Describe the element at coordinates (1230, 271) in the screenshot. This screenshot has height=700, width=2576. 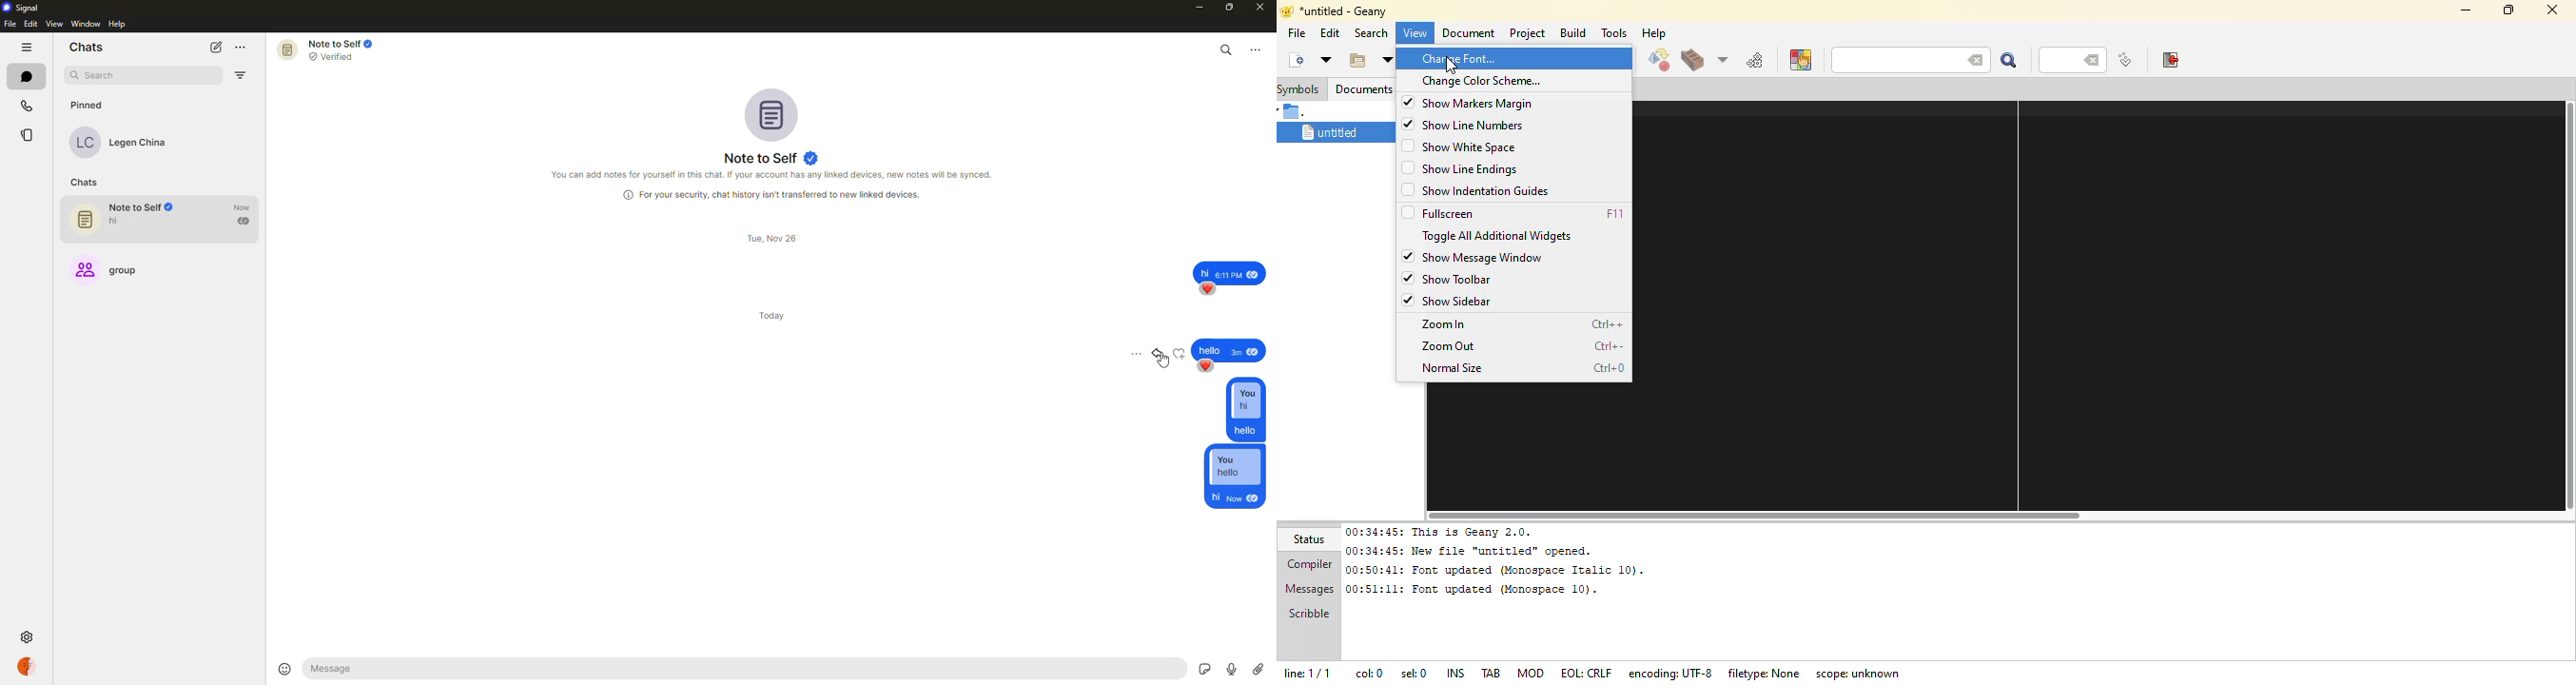
I see `message` at that location.